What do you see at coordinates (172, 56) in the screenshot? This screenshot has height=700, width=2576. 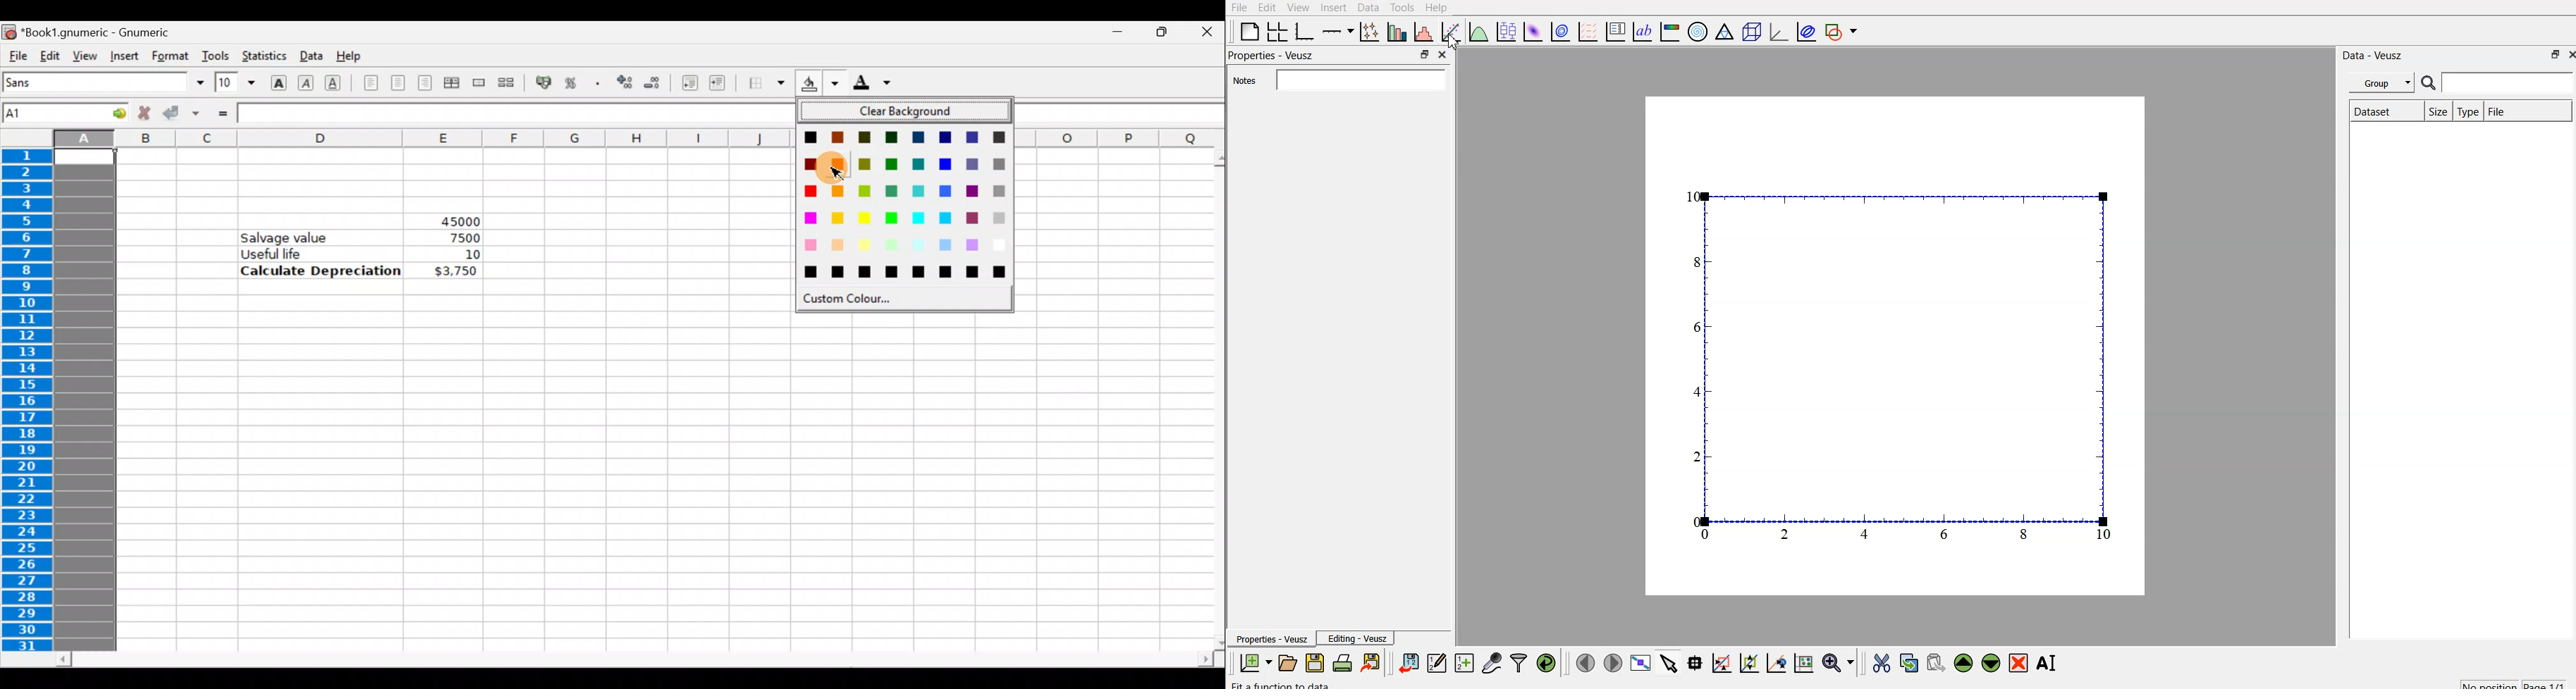 I see `Format` at bounding box center [172, 56].